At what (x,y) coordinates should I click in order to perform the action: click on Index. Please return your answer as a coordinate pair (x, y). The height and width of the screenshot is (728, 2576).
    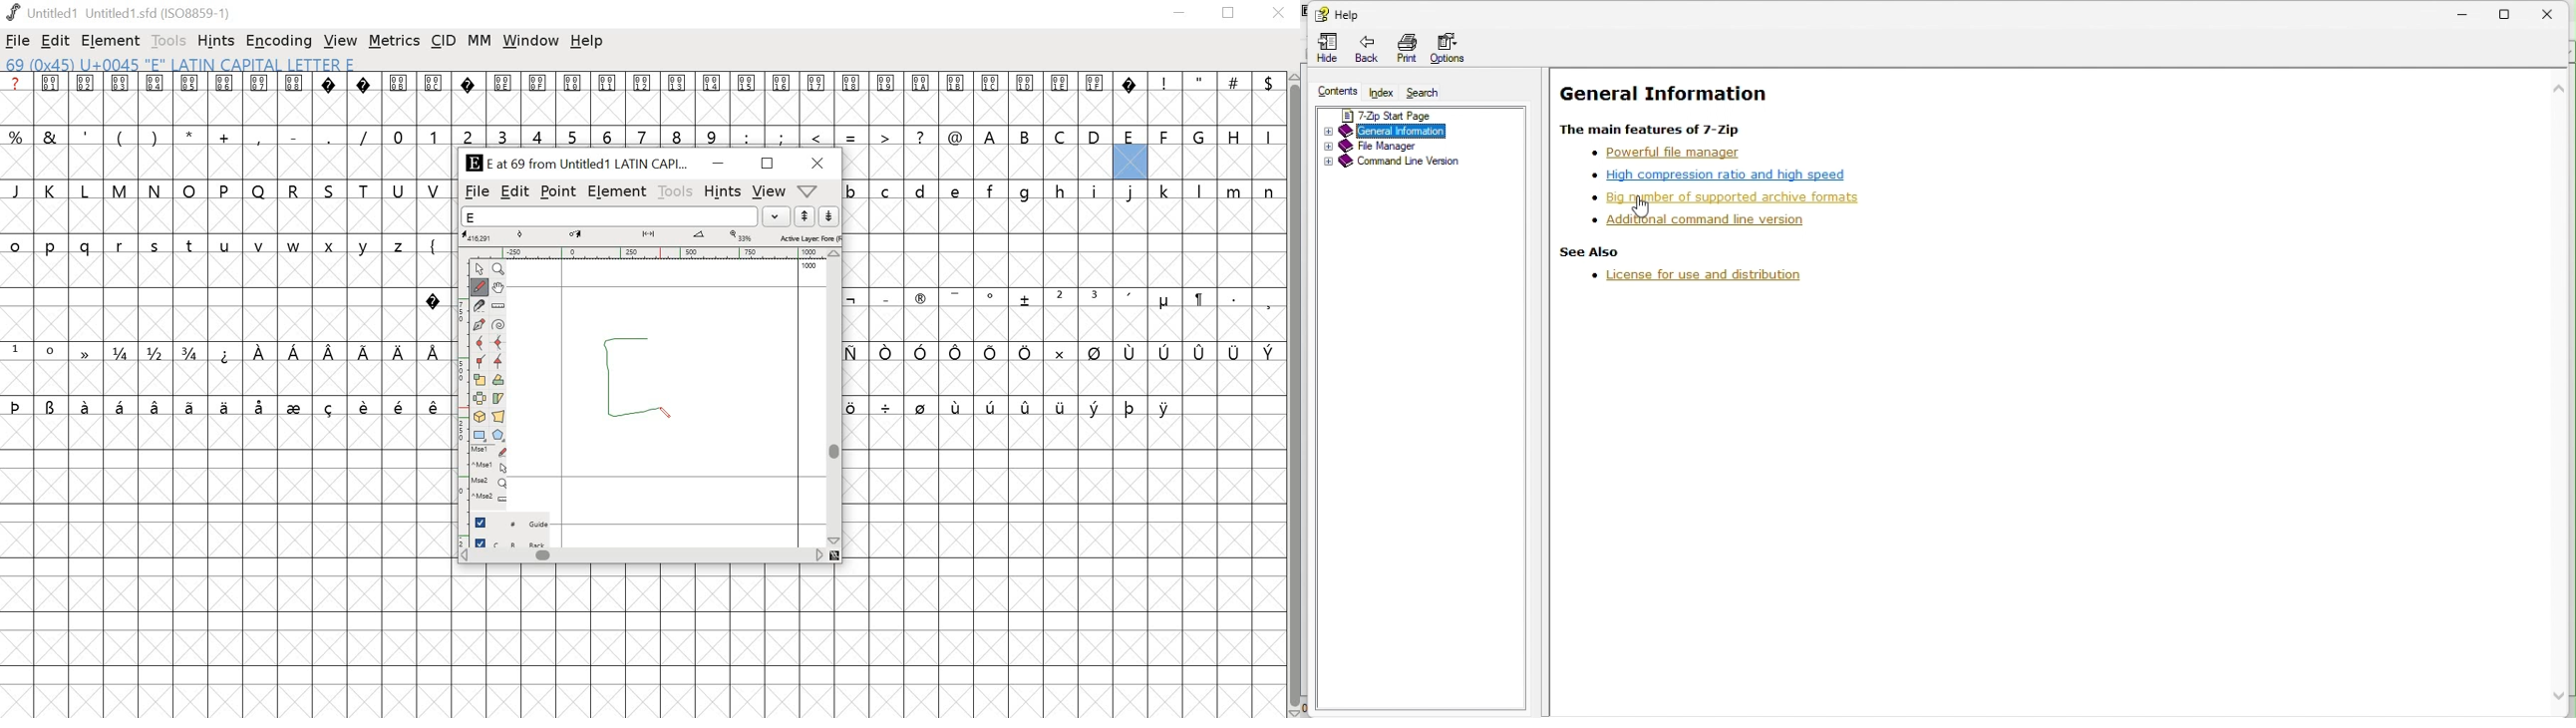
    Looking at the image, I should click on (1386, 92).